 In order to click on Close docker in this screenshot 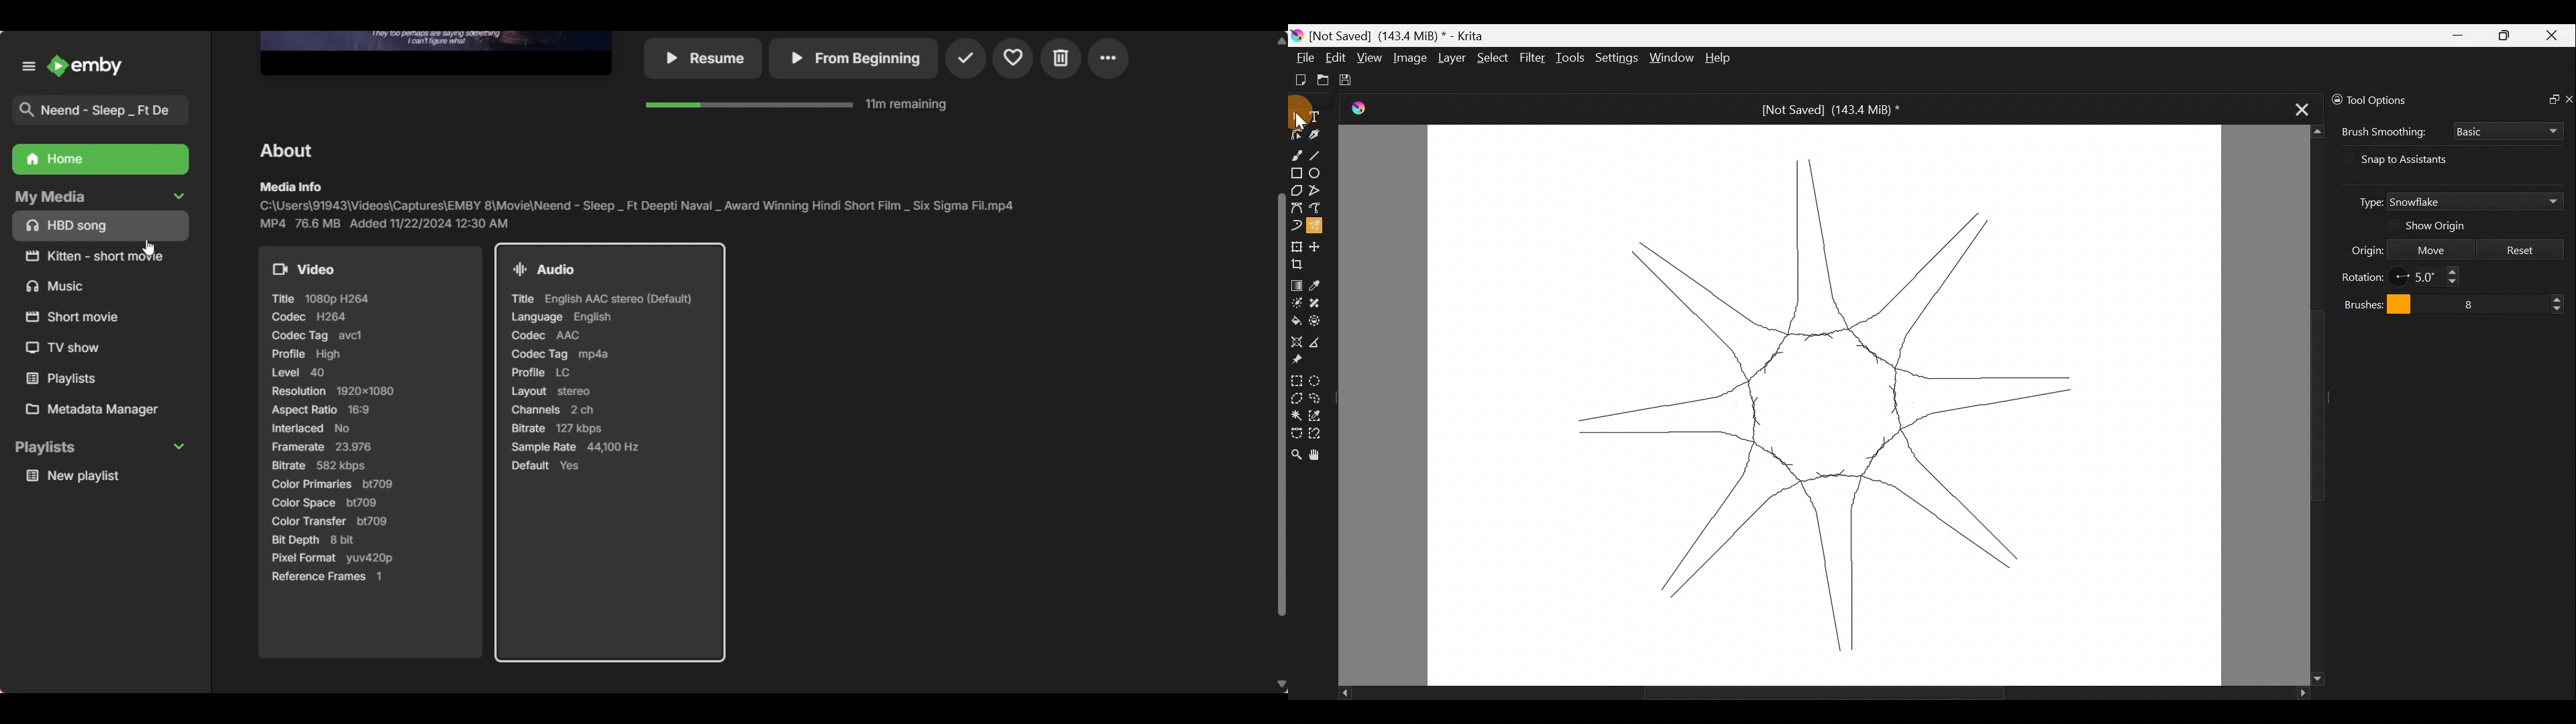, I will do `click(2568, 97)`.